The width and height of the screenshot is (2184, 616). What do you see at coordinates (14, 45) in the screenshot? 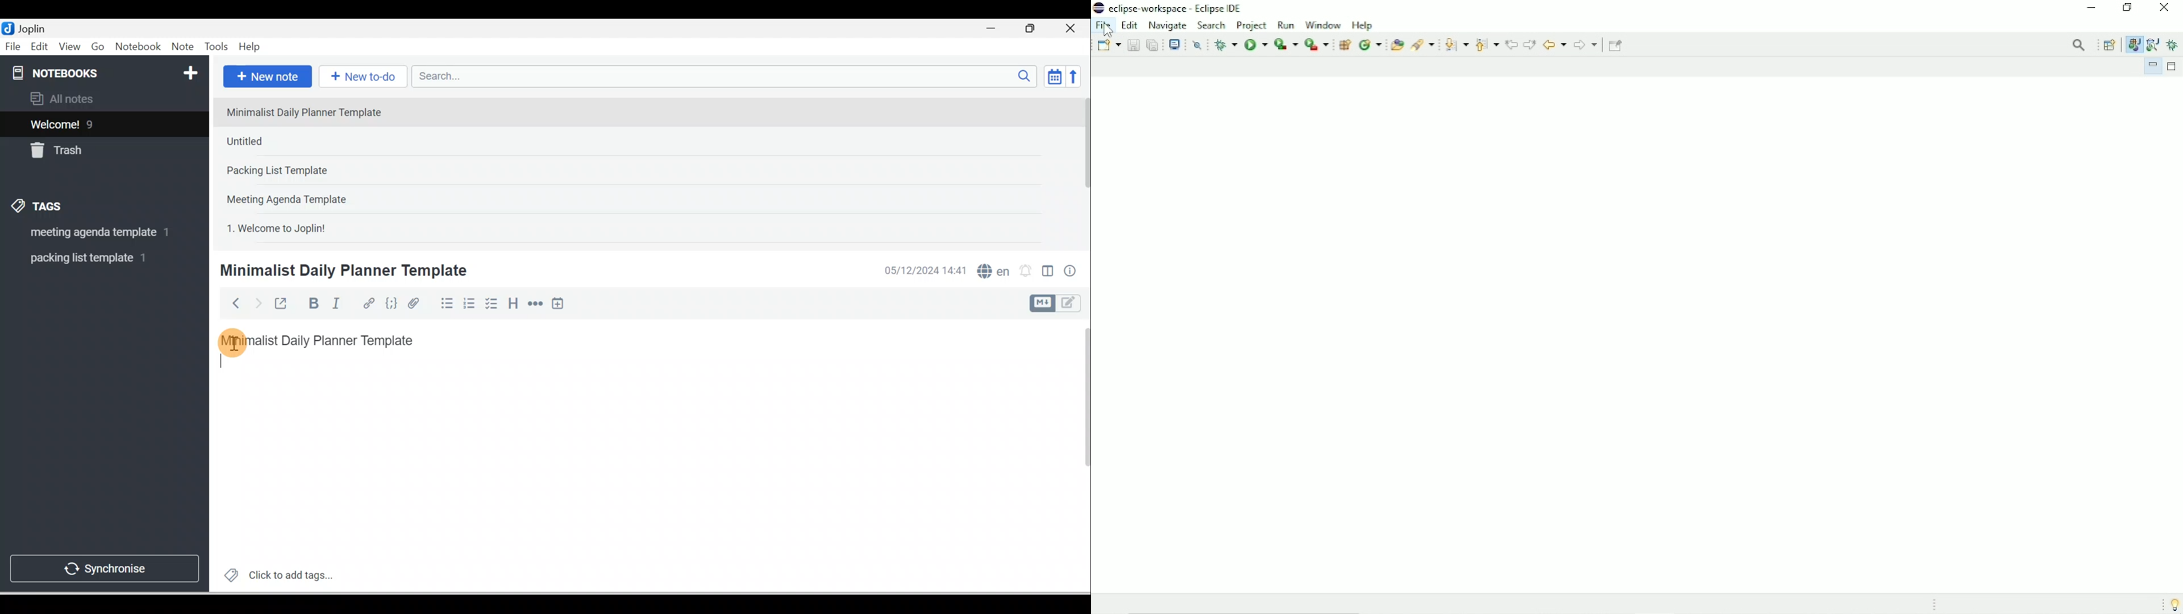
I see `File` at bounding box center [14, 45].